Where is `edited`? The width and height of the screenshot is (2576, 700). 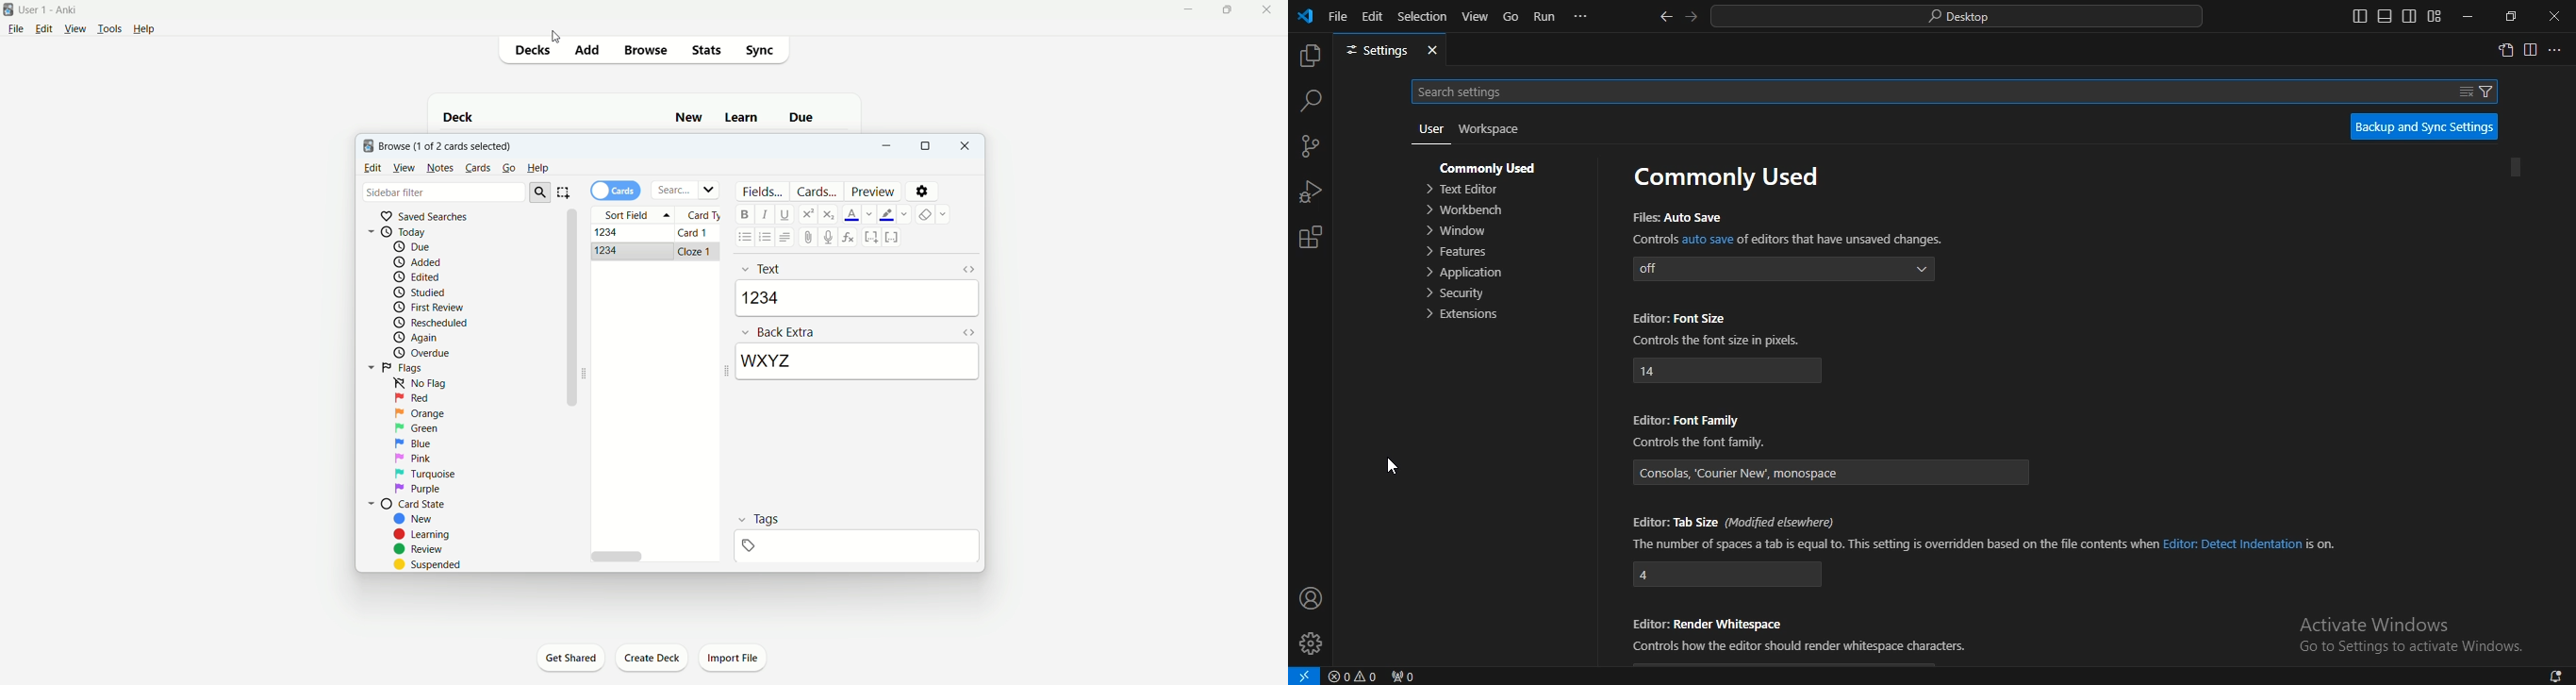
edited is located at coordinates (416, 277).